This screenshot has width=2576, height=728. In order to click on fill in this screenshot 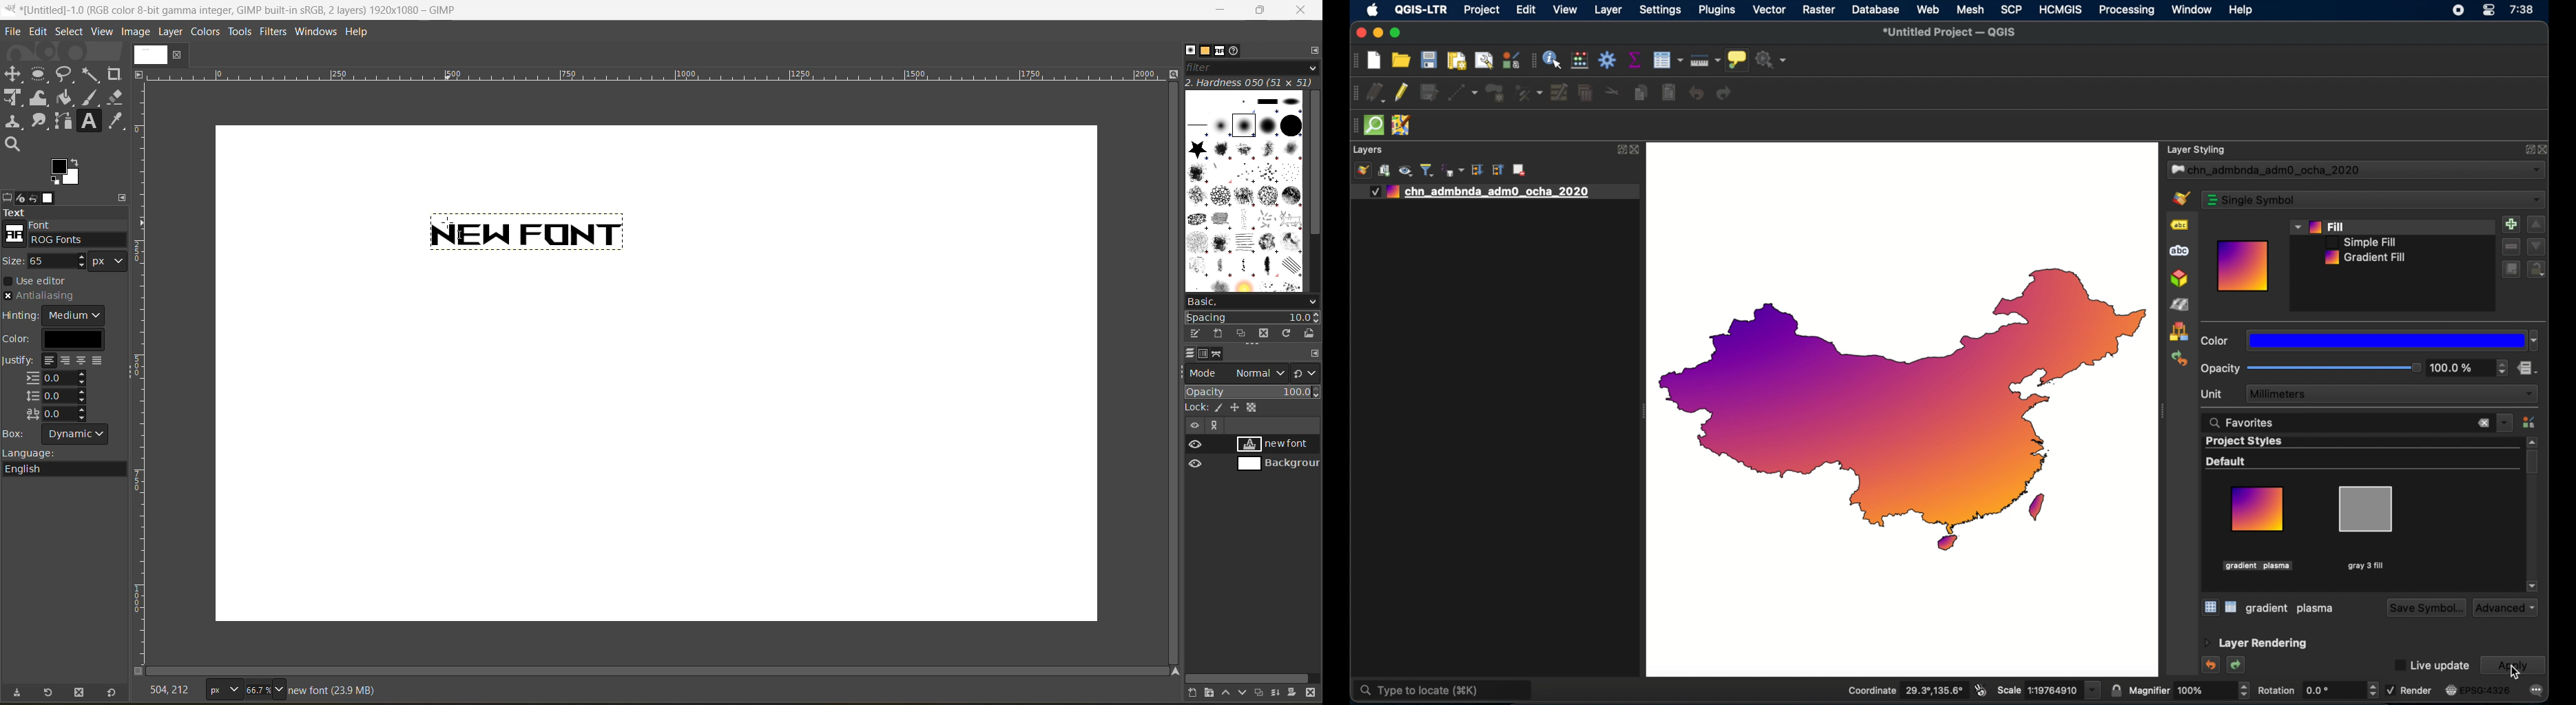, I will do `click(2326, 227)`.